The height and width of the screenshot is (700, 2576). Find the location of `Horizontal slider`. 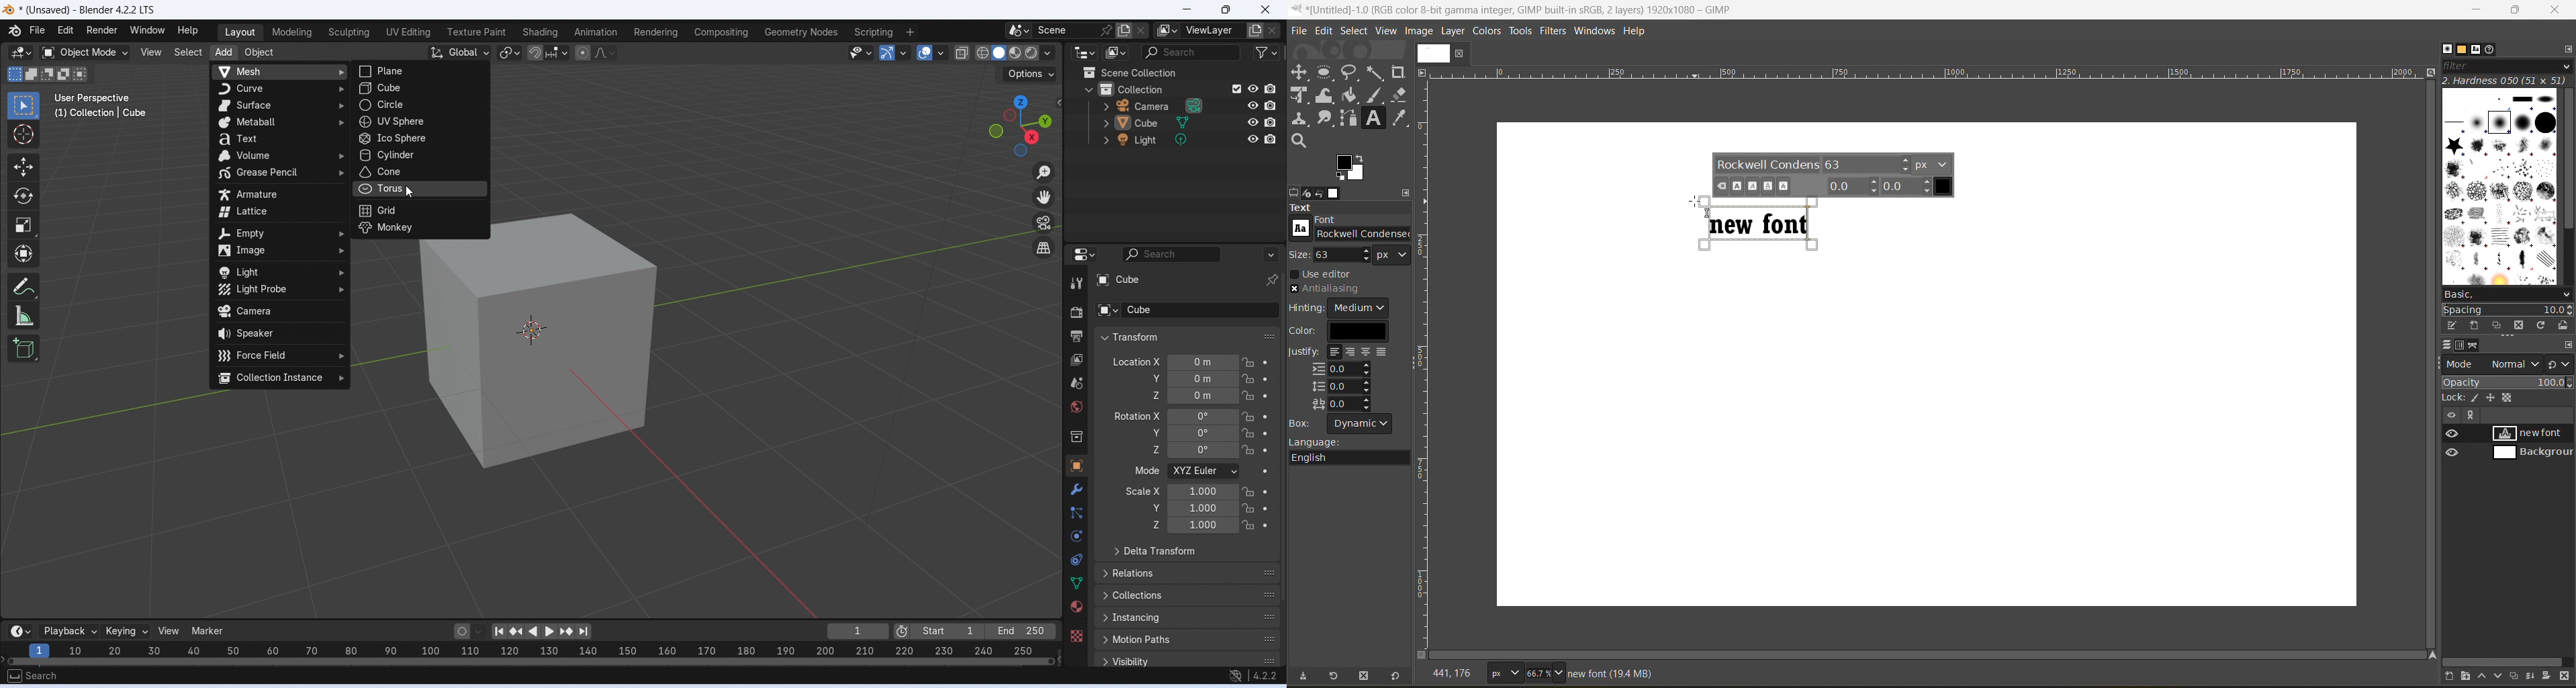

Horizontal slider is located at coordinates (533, 661).